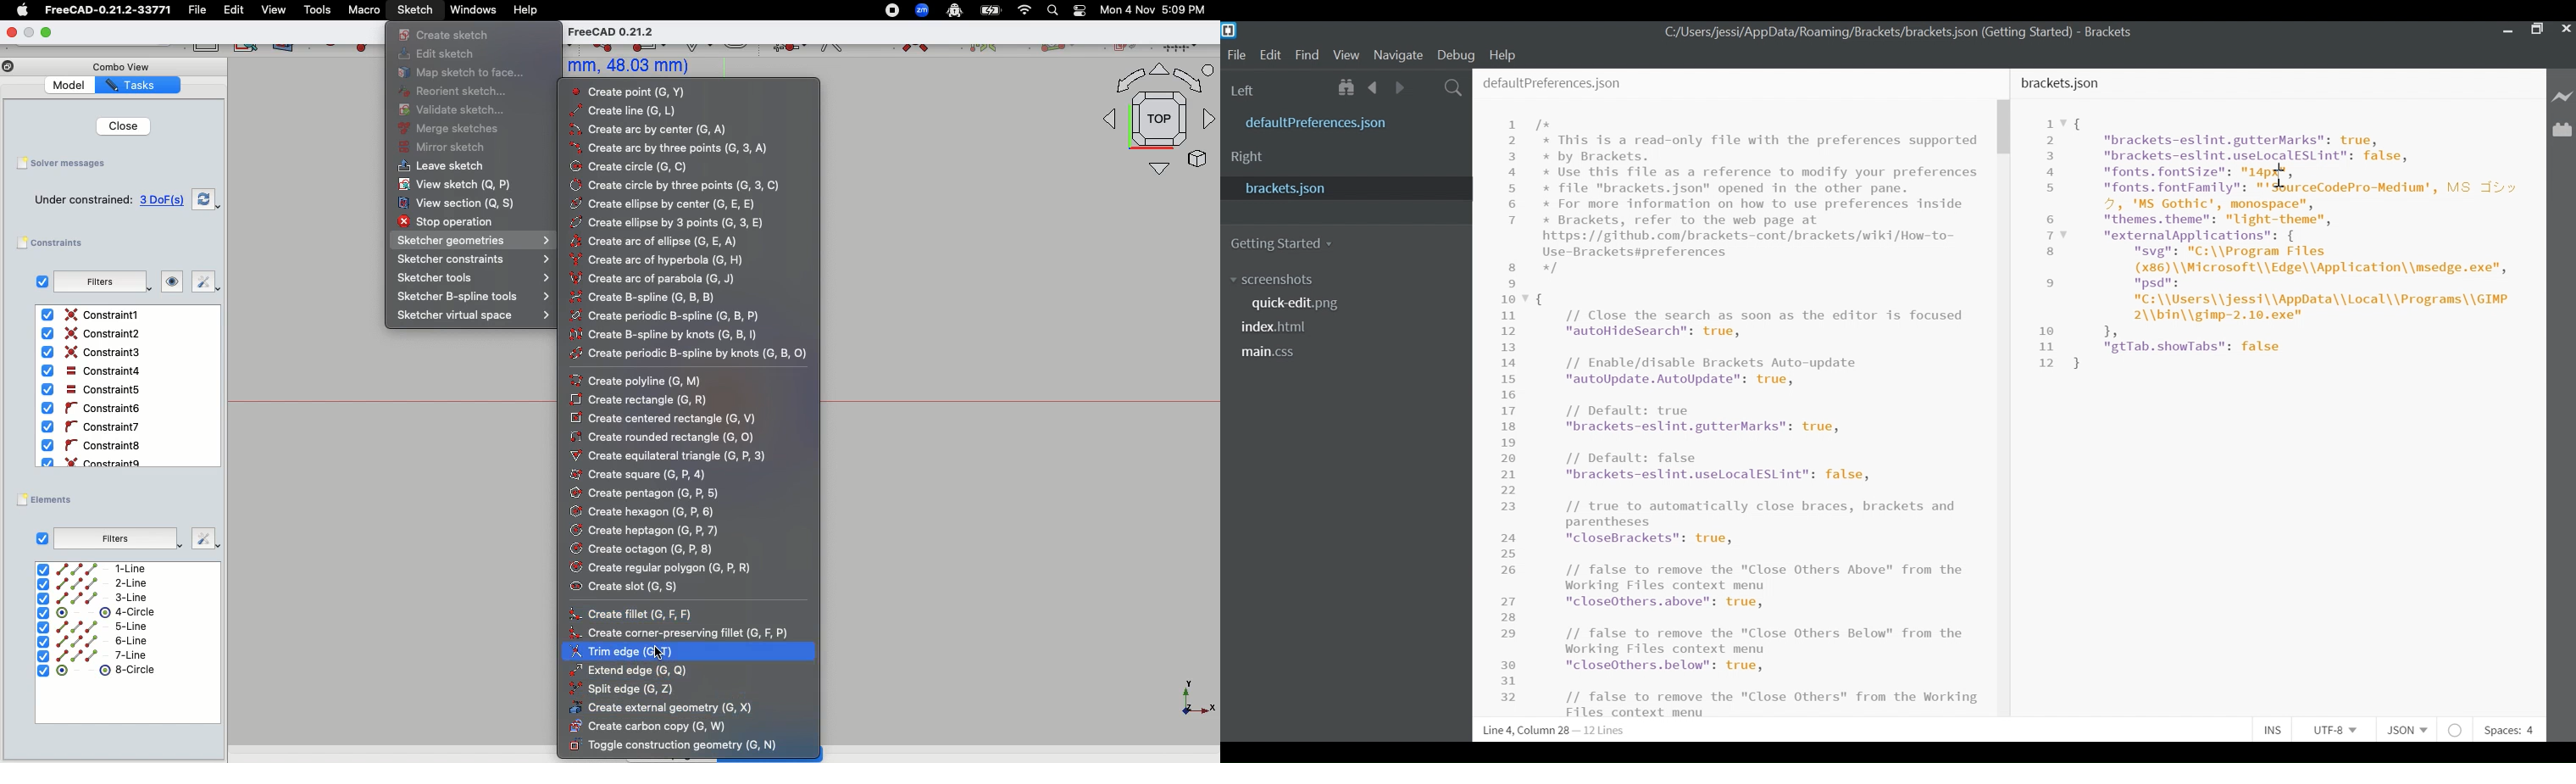  I want to click on Sketcher B-spline tools, so click(471, 295).